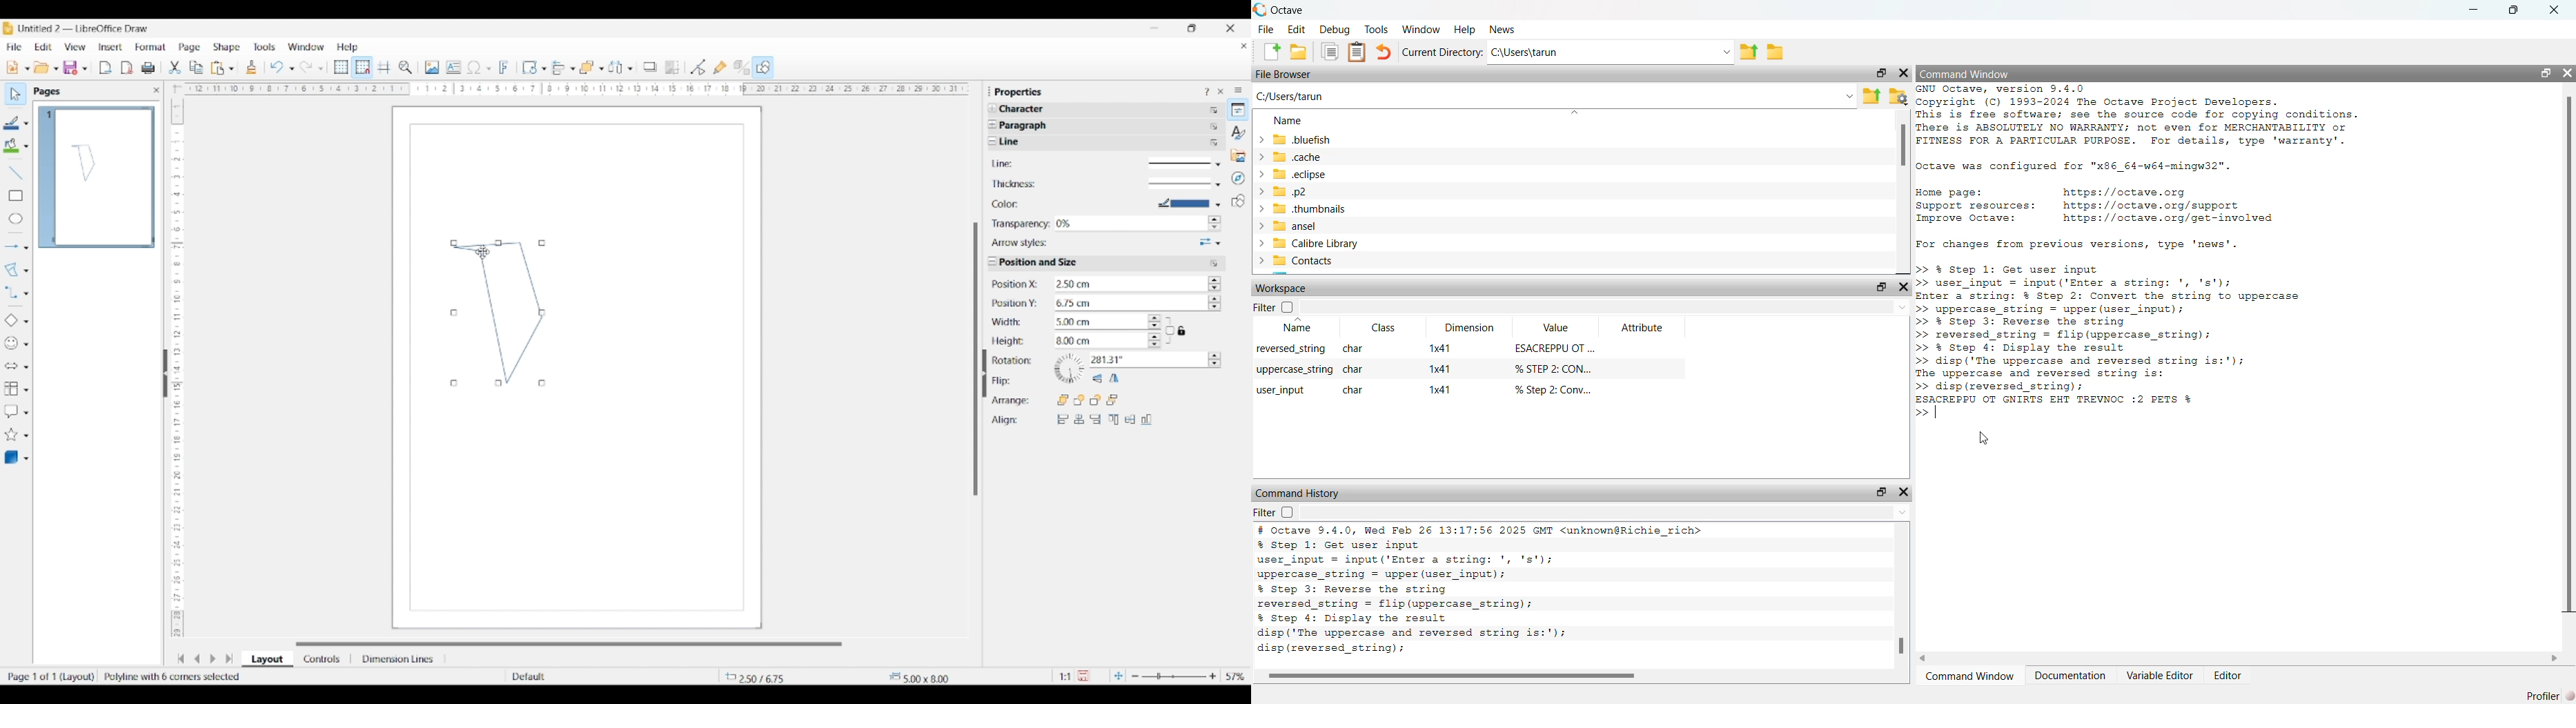 The image size is (2576, 728). I want to click on Selected fill color, so click(11, 145).